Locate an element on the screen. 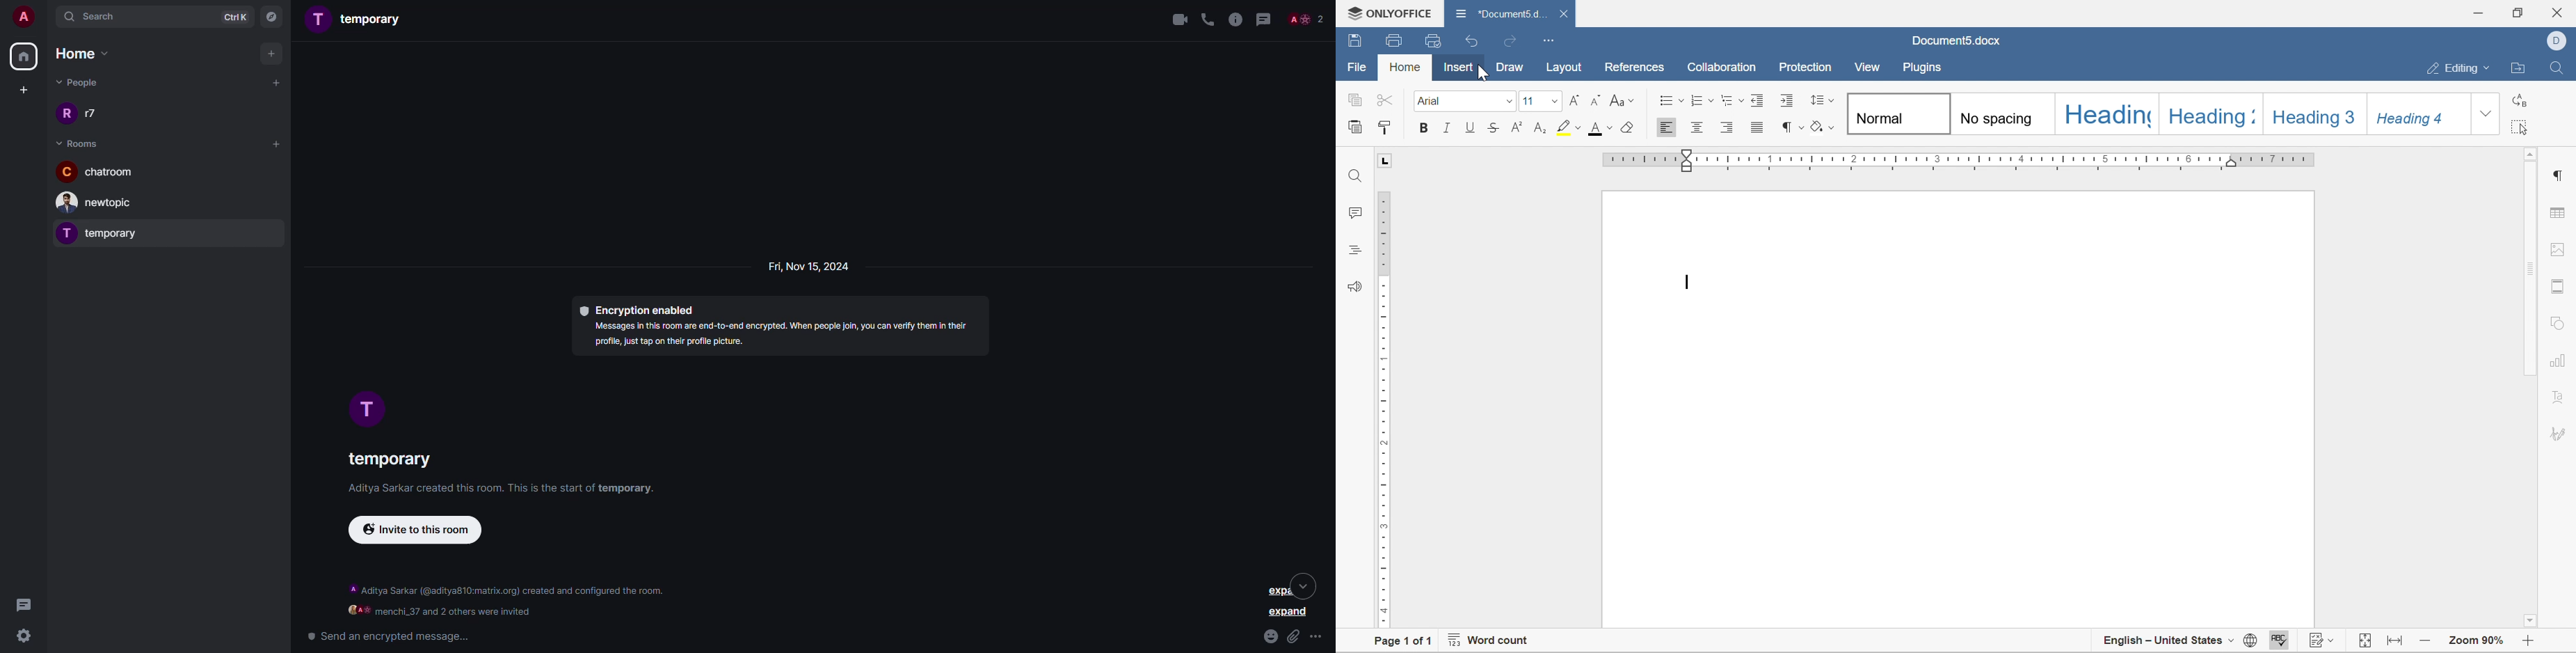 This screenshot has height=672, width=2576. header and footer settings is located at coordinates (2559, 289).